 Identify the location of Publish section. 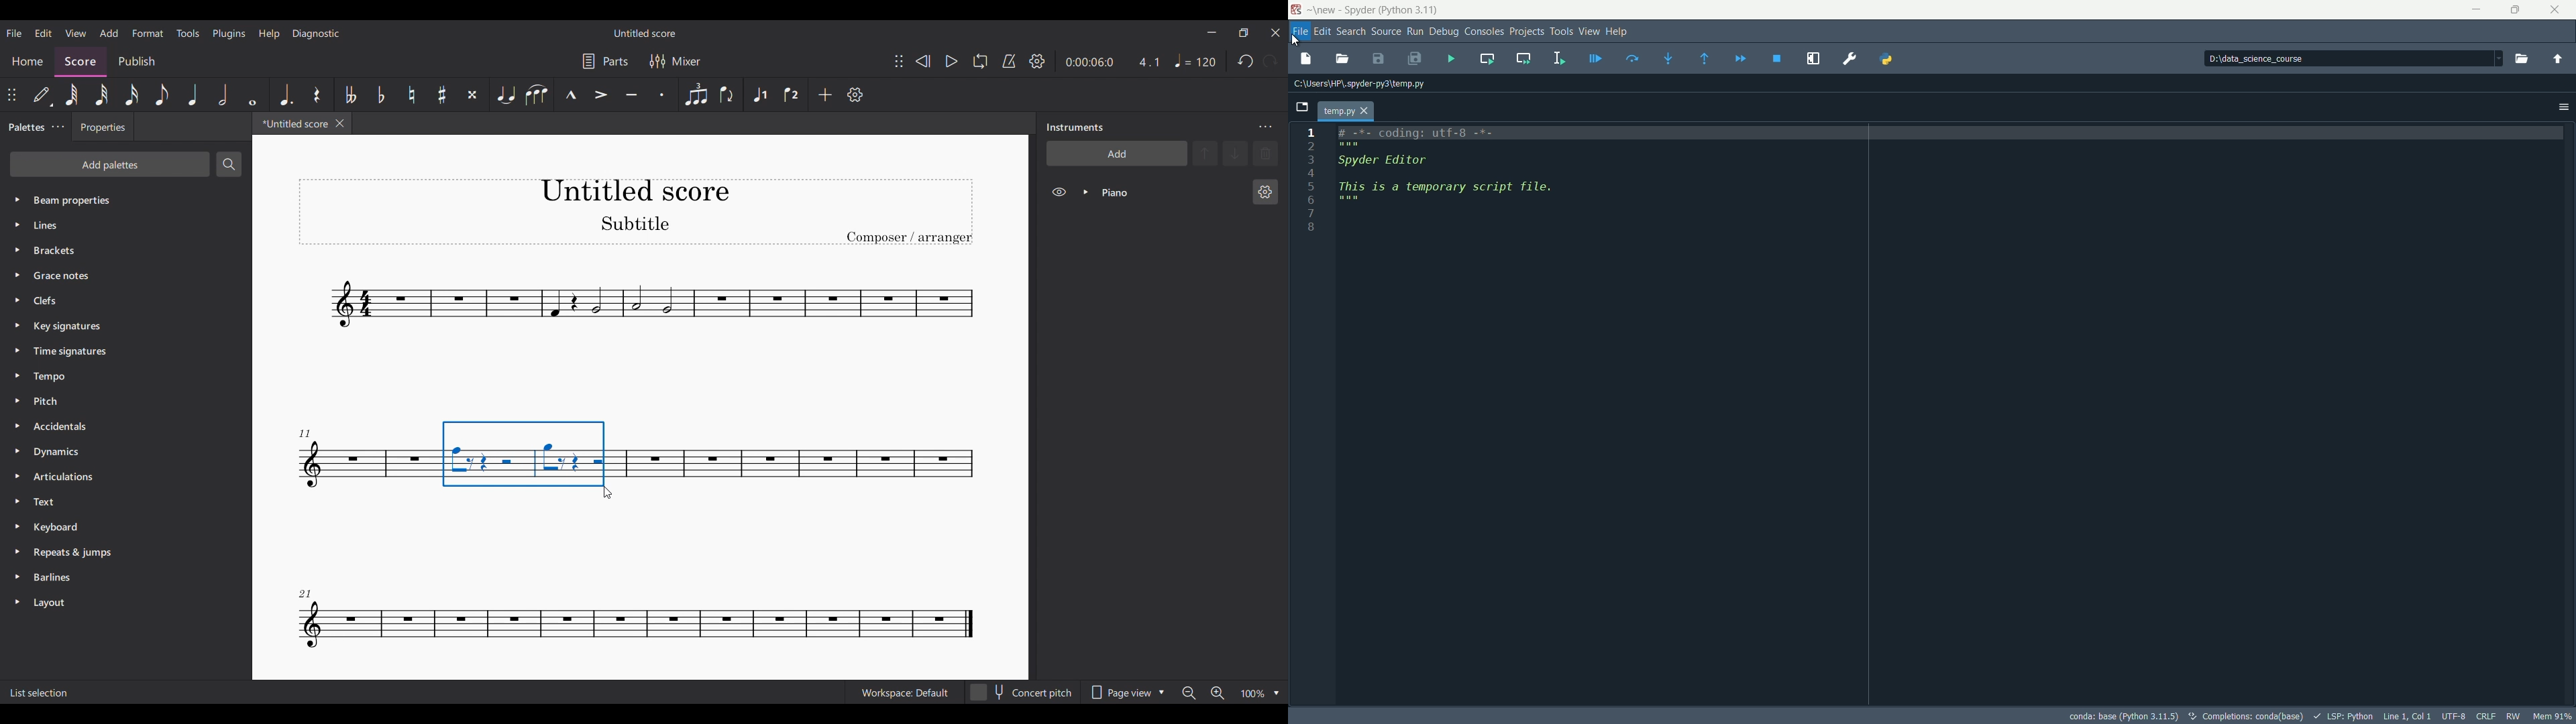
(136, 59).